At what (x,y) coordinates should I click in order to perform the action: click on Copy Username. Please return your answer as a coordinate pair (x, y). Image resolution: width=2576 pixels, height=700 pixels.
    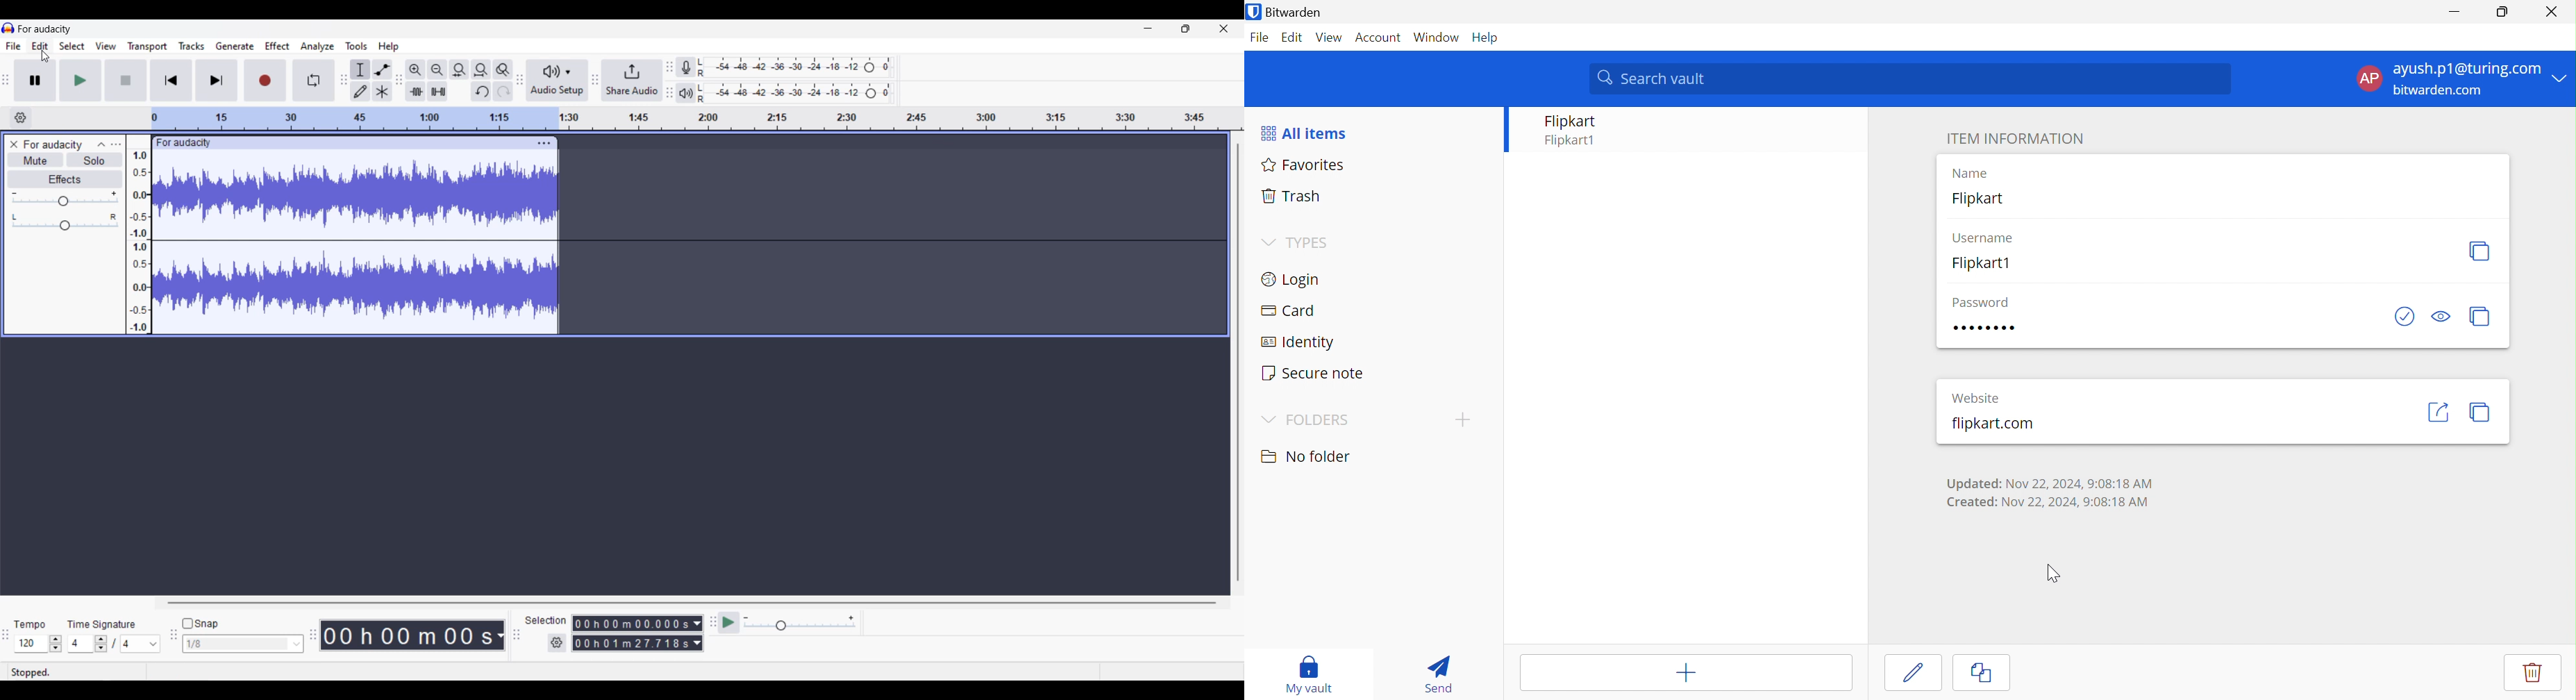
    Looking at the image, I should click on (2481, 249).